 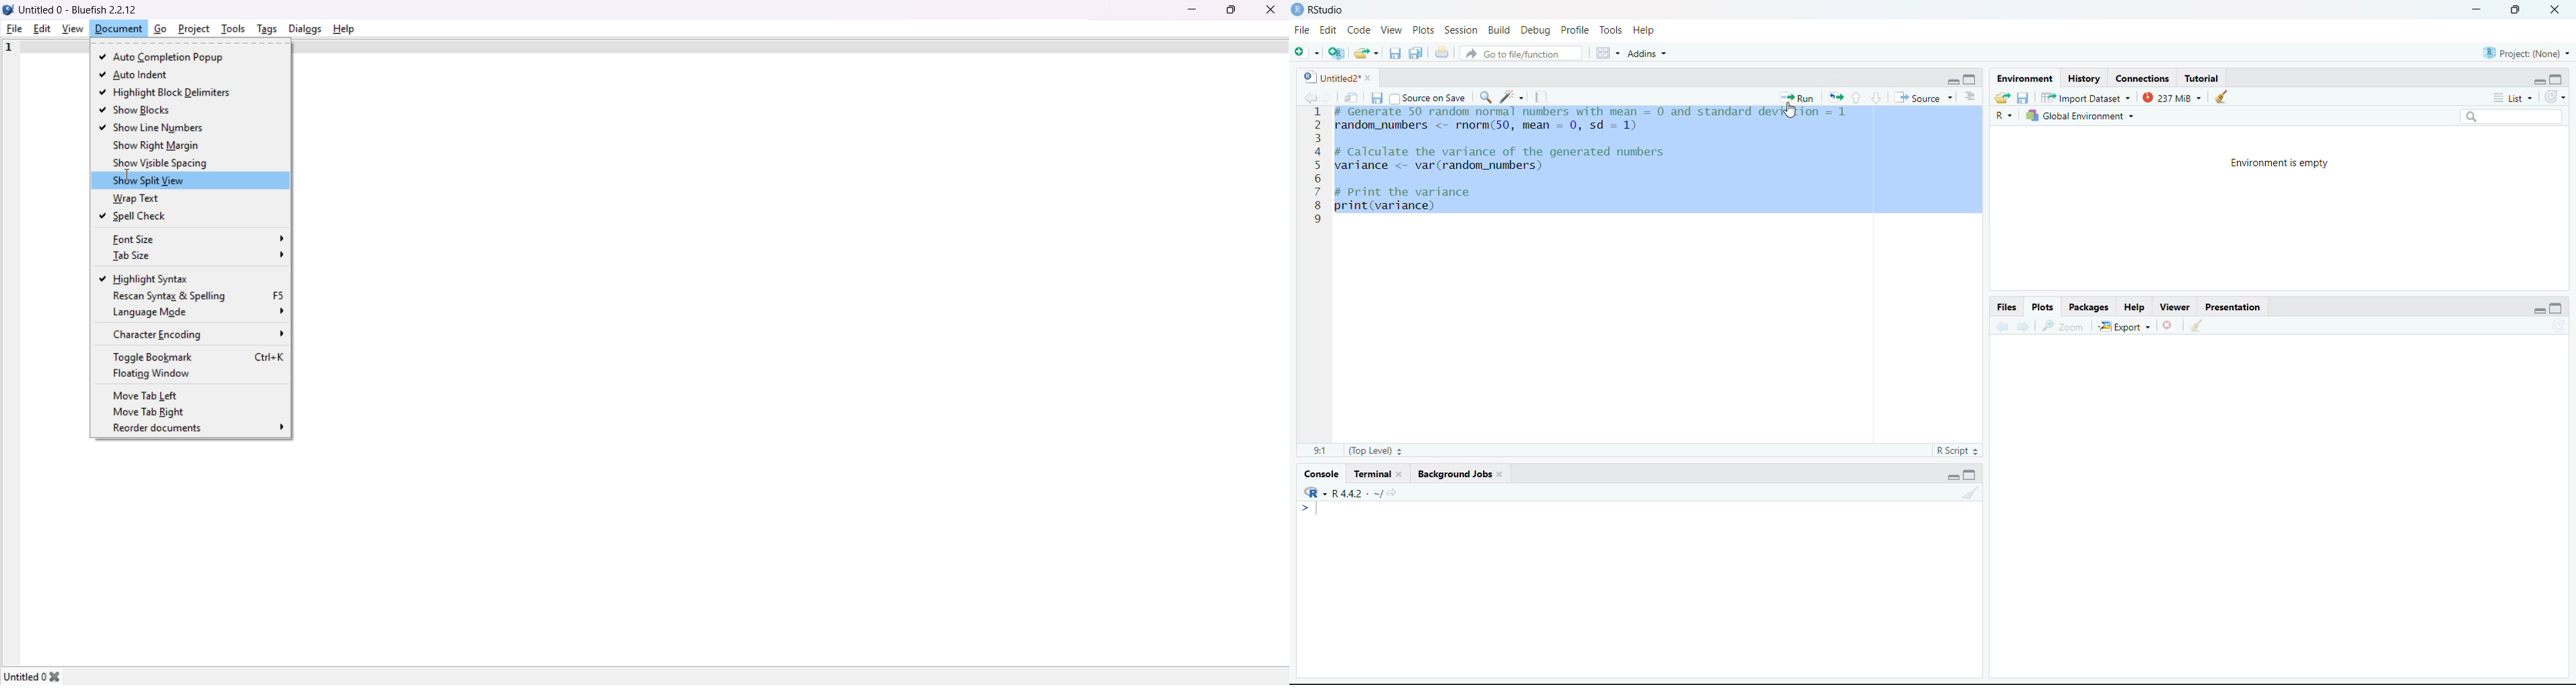 What do you see at coordinates (2539, 83) in the screenshot?
I see `minimize` at bounding box center [2539, 83].